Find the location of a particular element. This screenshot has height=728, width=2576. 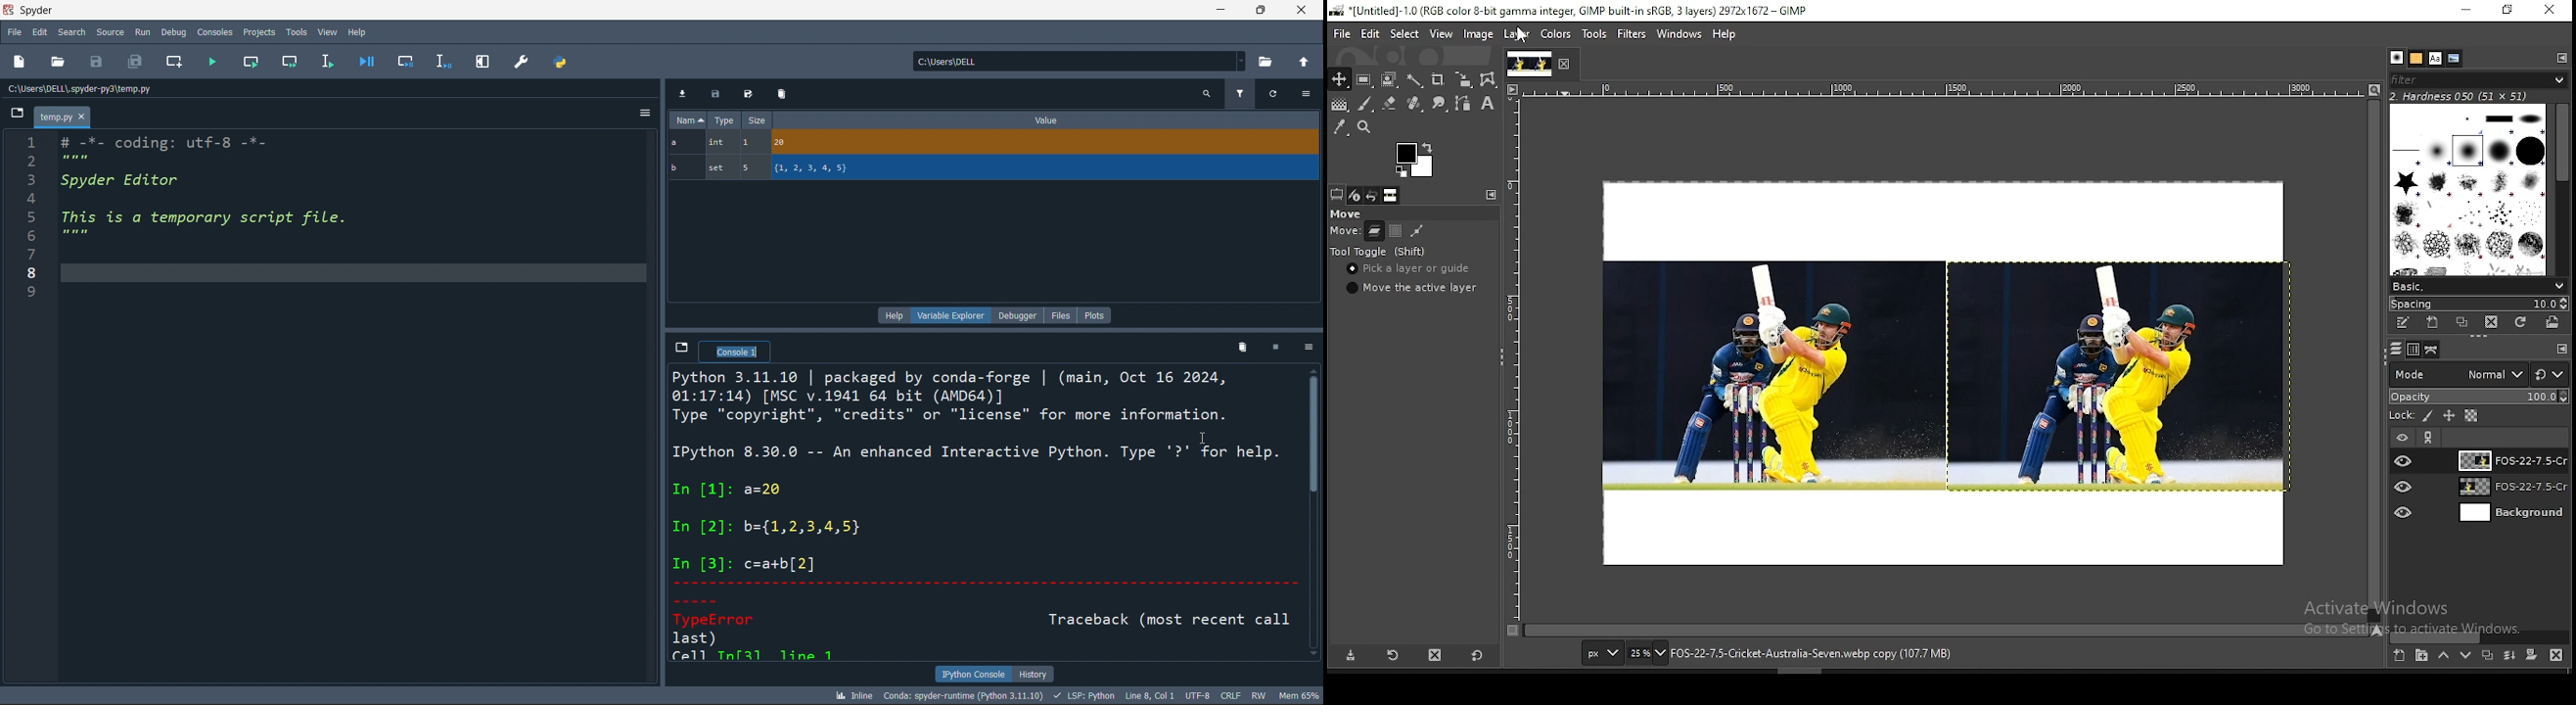

opacity is located at coordinates (2478, 398).